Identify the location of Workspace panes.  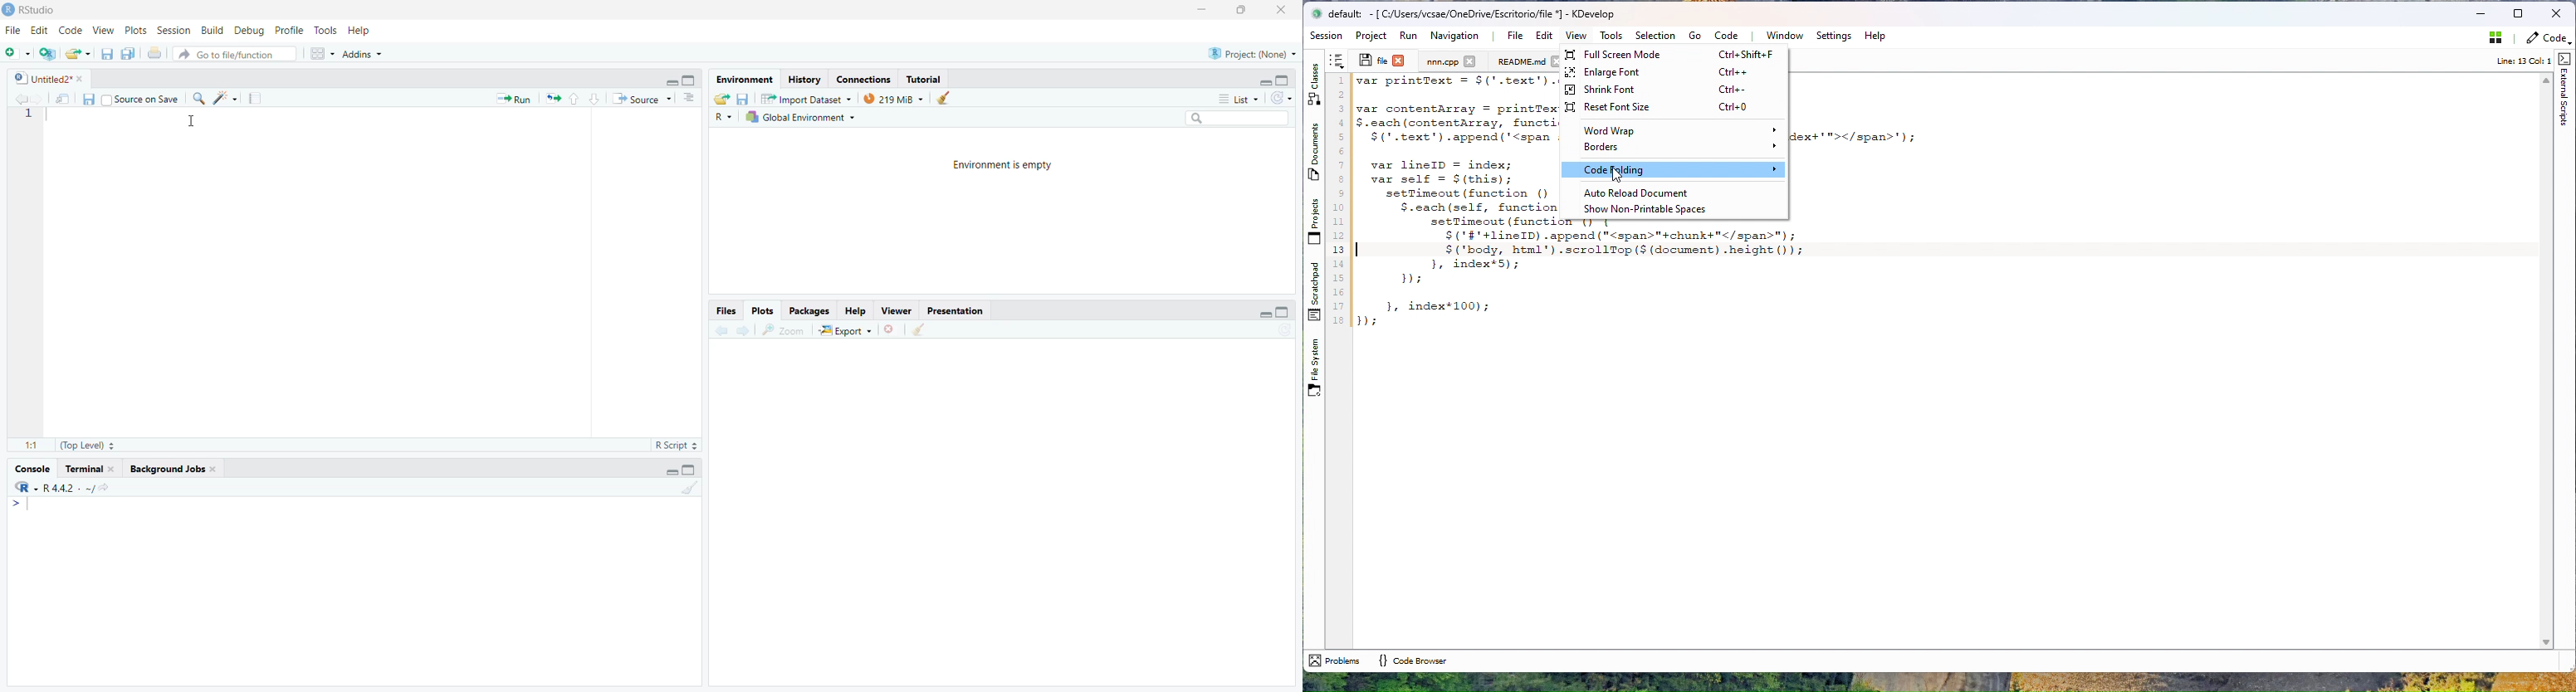
(320, 53).